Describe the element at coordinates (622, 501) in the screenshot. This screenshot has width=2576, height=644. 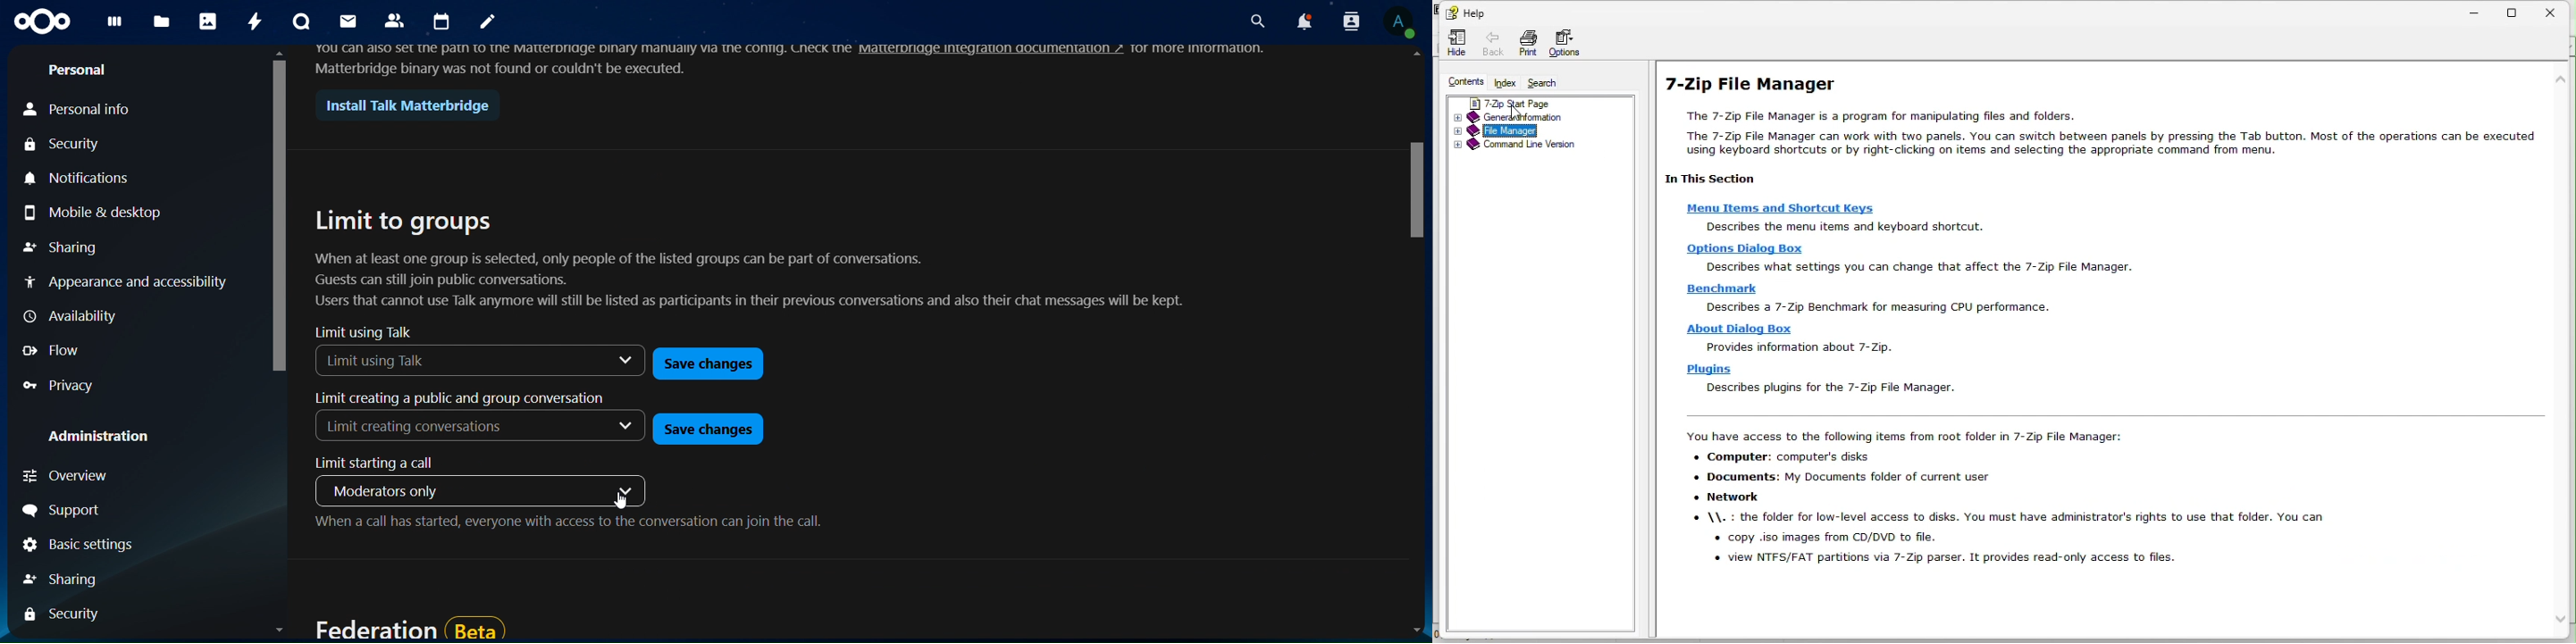
I see `cursor` at that location.